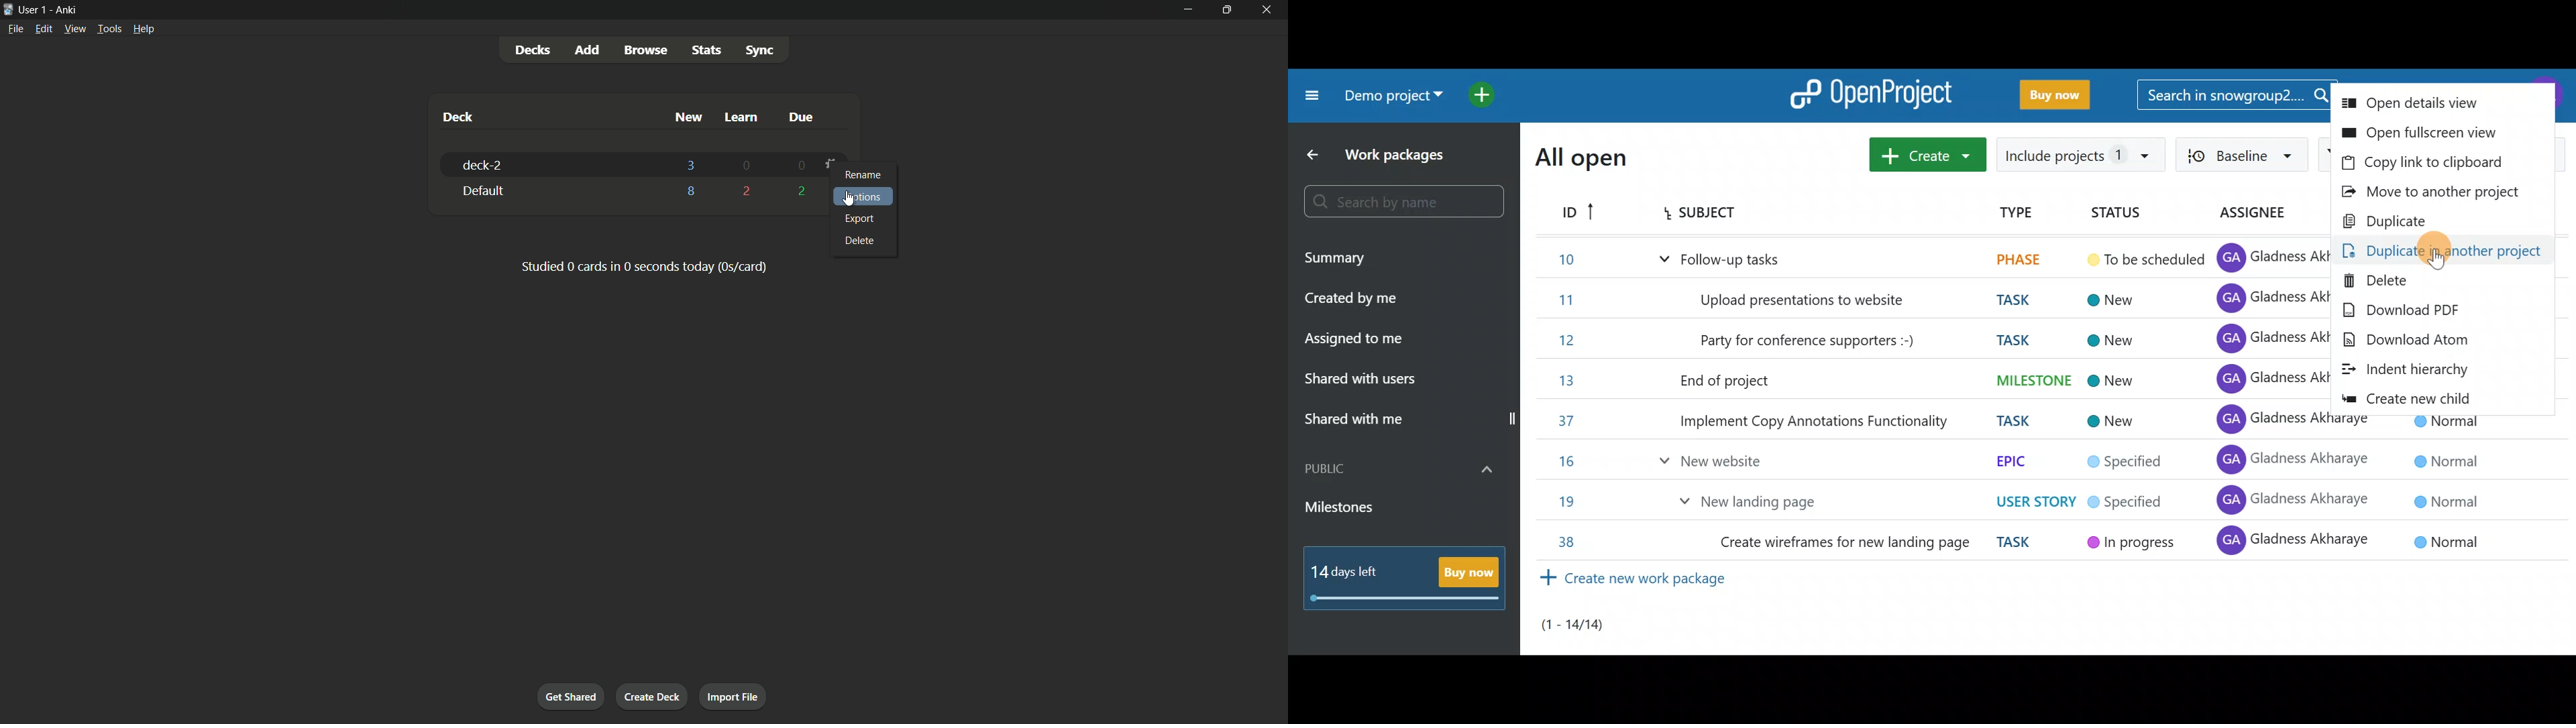 The image size is (2576, 728). Describe the element at coordinates (1401, 469) in the screenshot. I see `Public` at that location.